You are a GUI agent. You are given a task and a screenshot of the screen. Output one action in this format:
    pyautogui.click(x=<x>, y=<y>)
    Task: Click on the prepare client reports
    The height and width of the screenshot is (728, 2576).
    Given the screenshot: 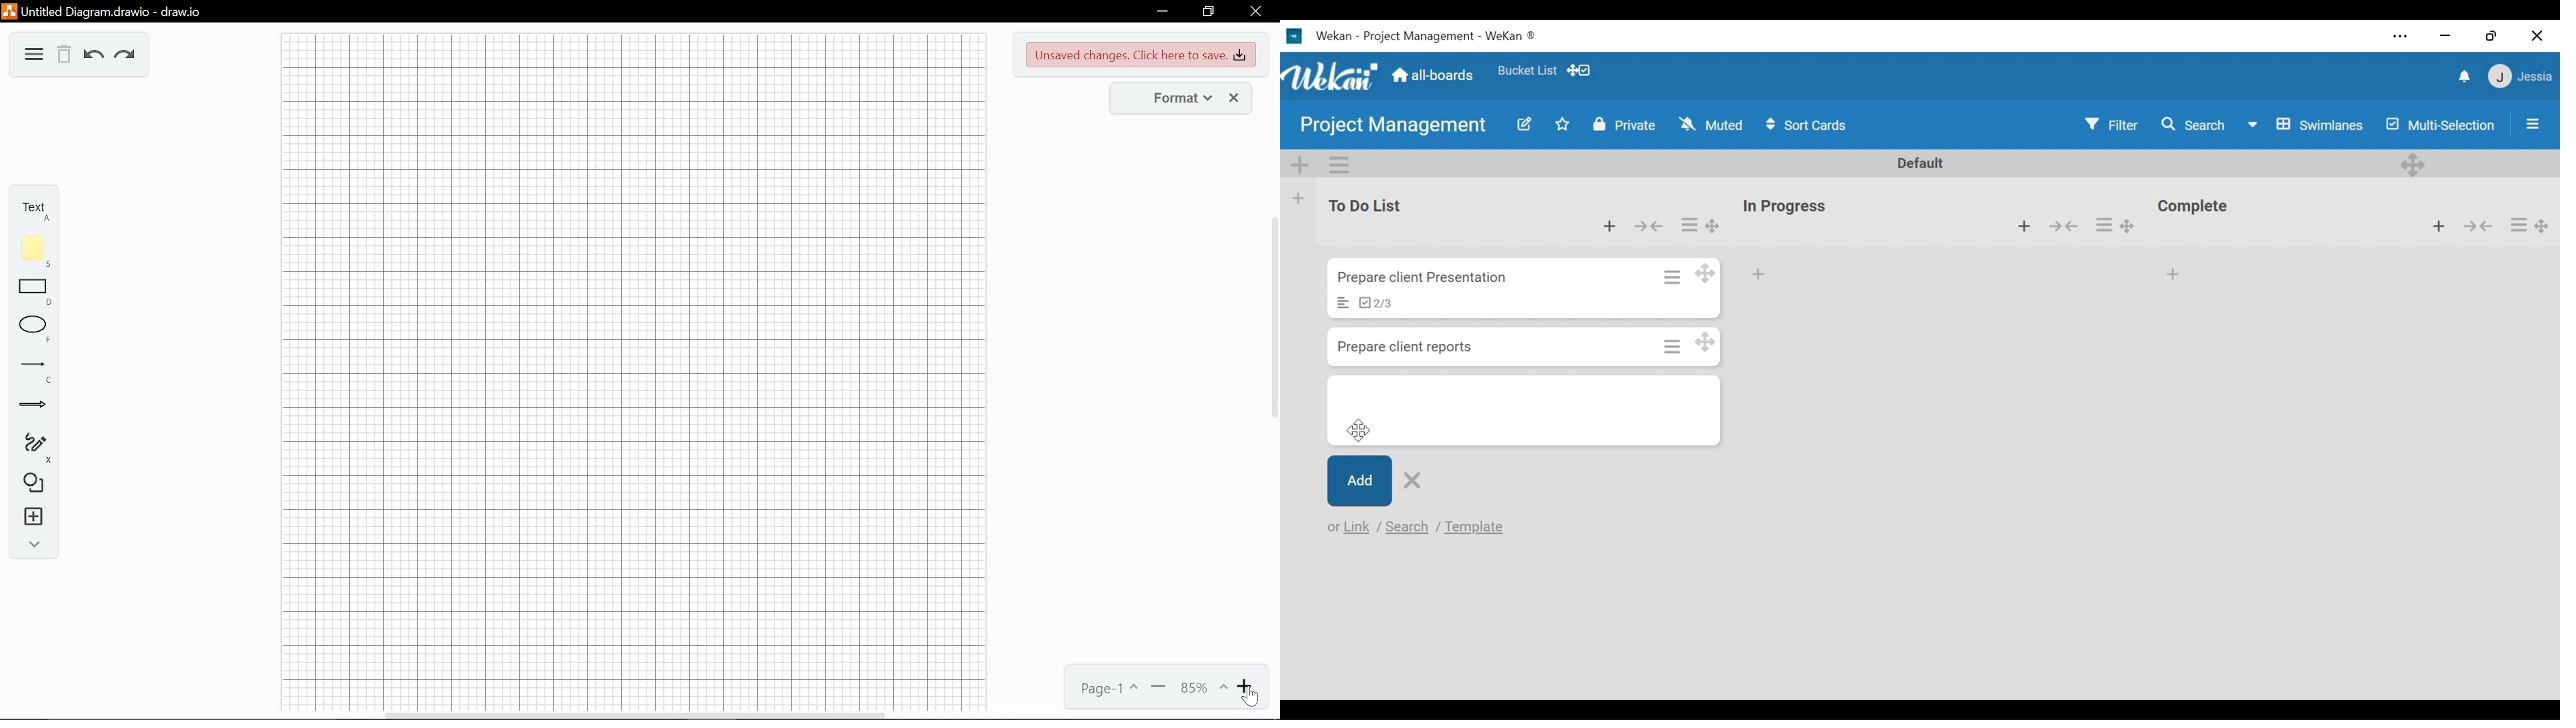 What is the action you would take?
    pyautogui.click(x=1405, y=347)
    